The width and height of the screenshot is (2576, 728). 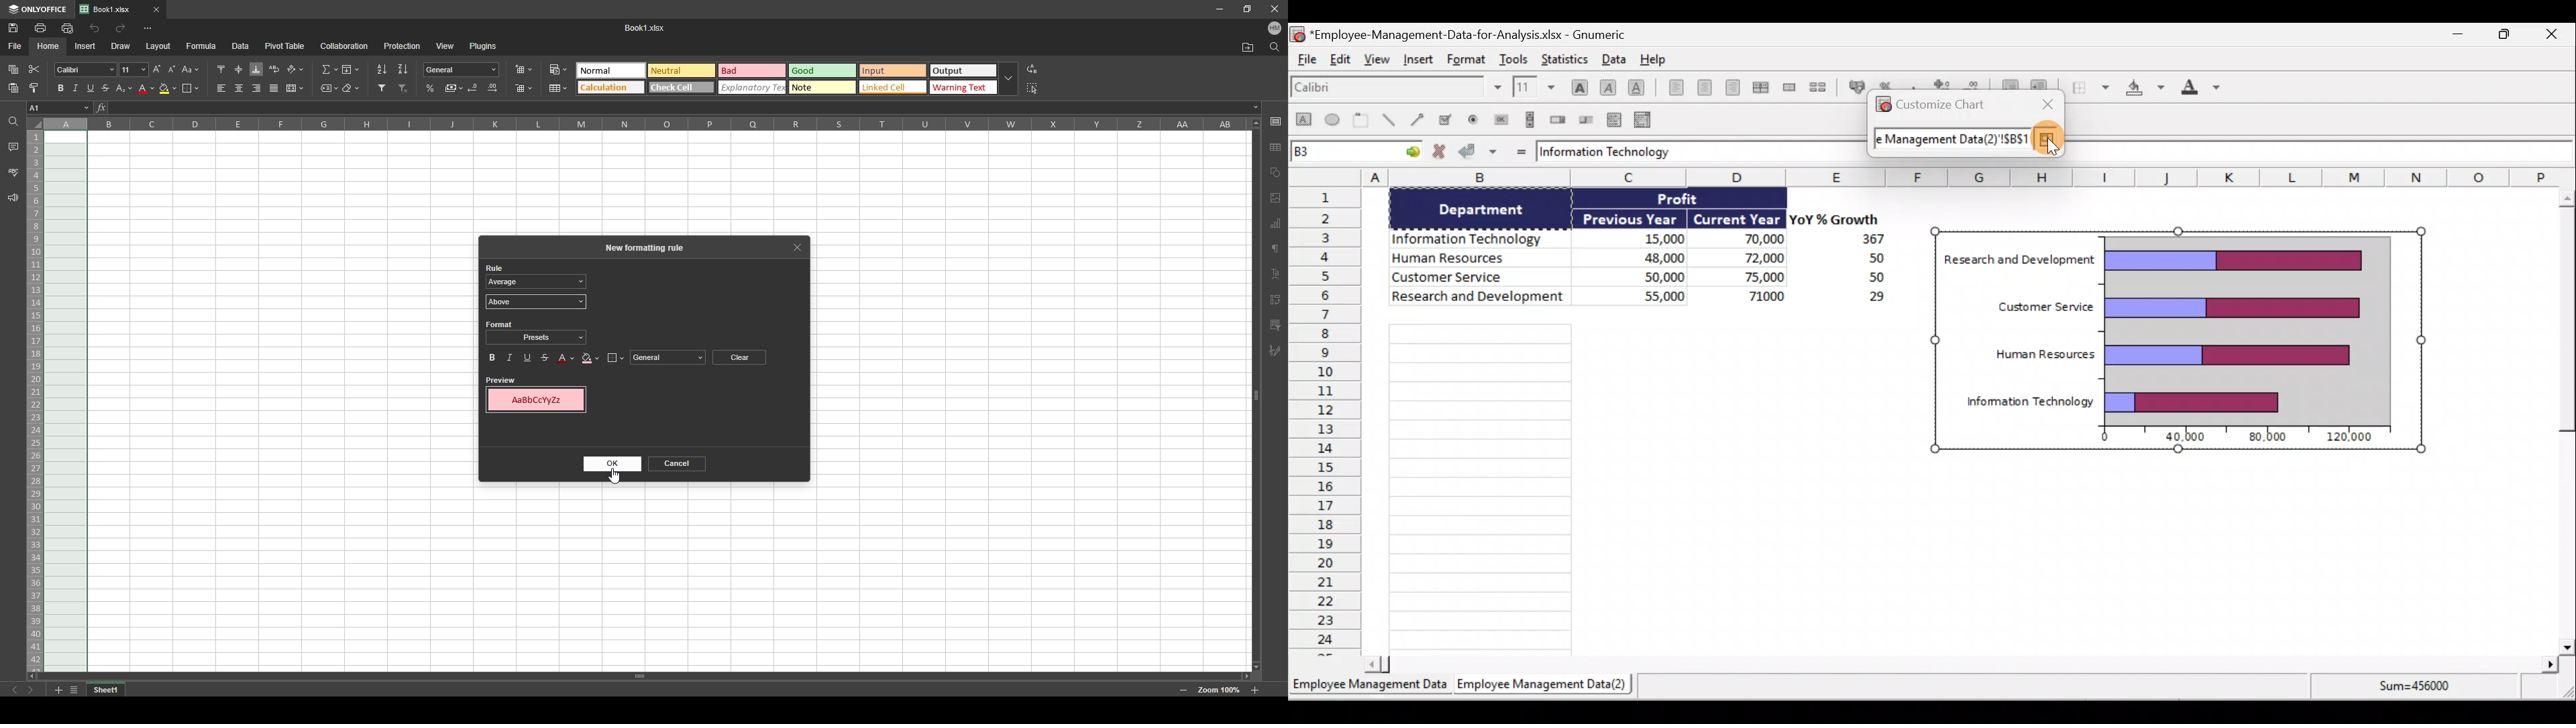 What do you see at coordinates (1275, 223) in the screenshot?
I see `sheets` at bounding box center [1275, 223].